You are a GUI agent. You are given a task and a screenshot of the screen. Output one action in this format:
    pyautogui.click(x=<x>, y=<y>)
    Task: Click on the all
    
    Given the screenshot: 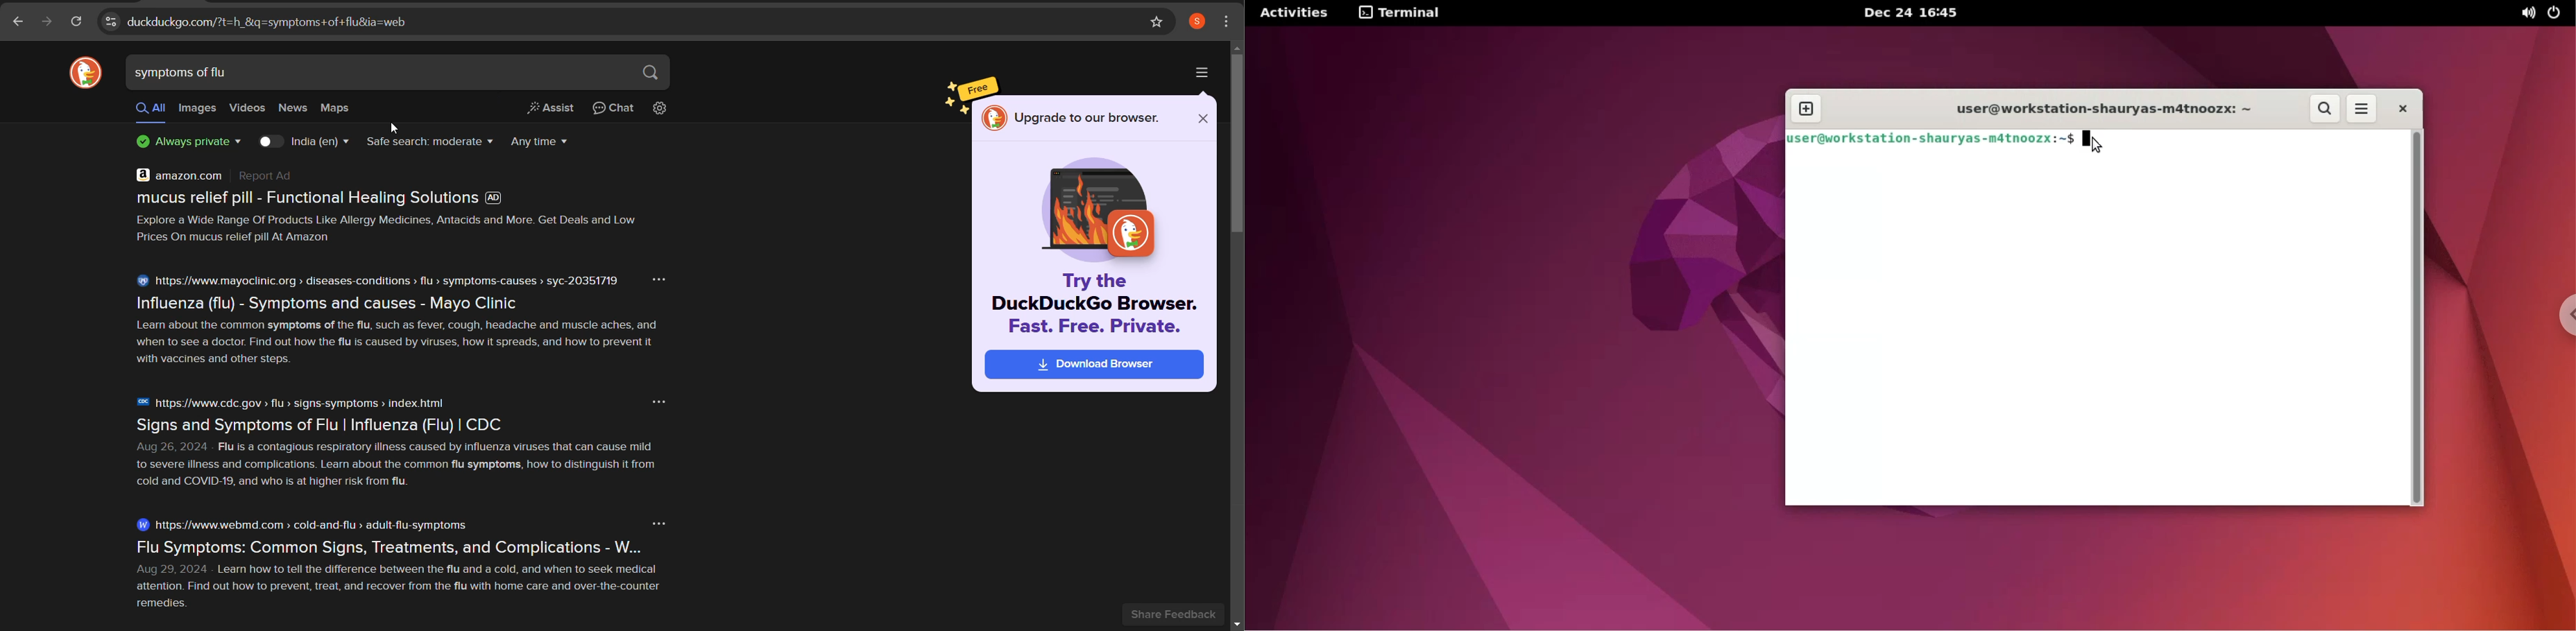 What is the action you would take?
    pyautogui.click(x=150, y=110)
    